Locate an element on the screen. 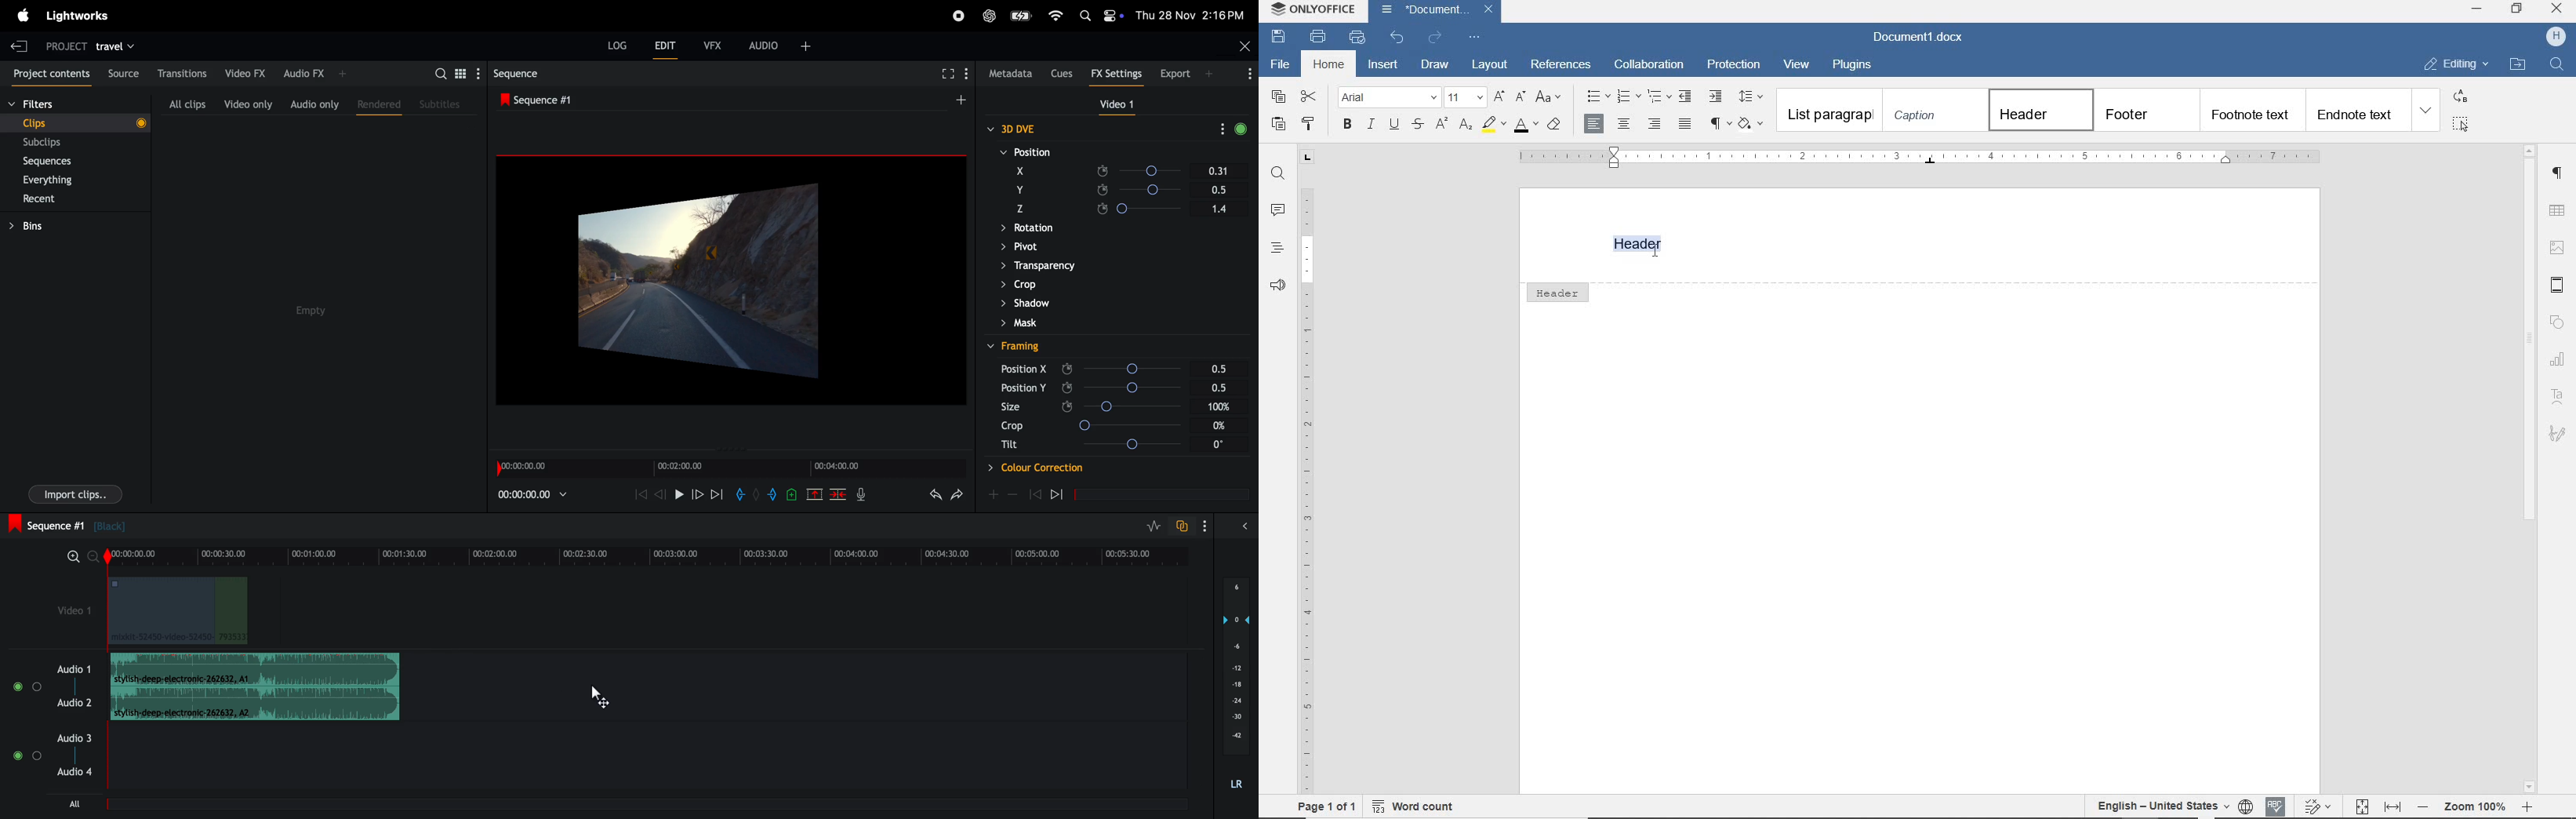 This screenshot has height=840, width=2576. log is located at coordinates (614, 47).